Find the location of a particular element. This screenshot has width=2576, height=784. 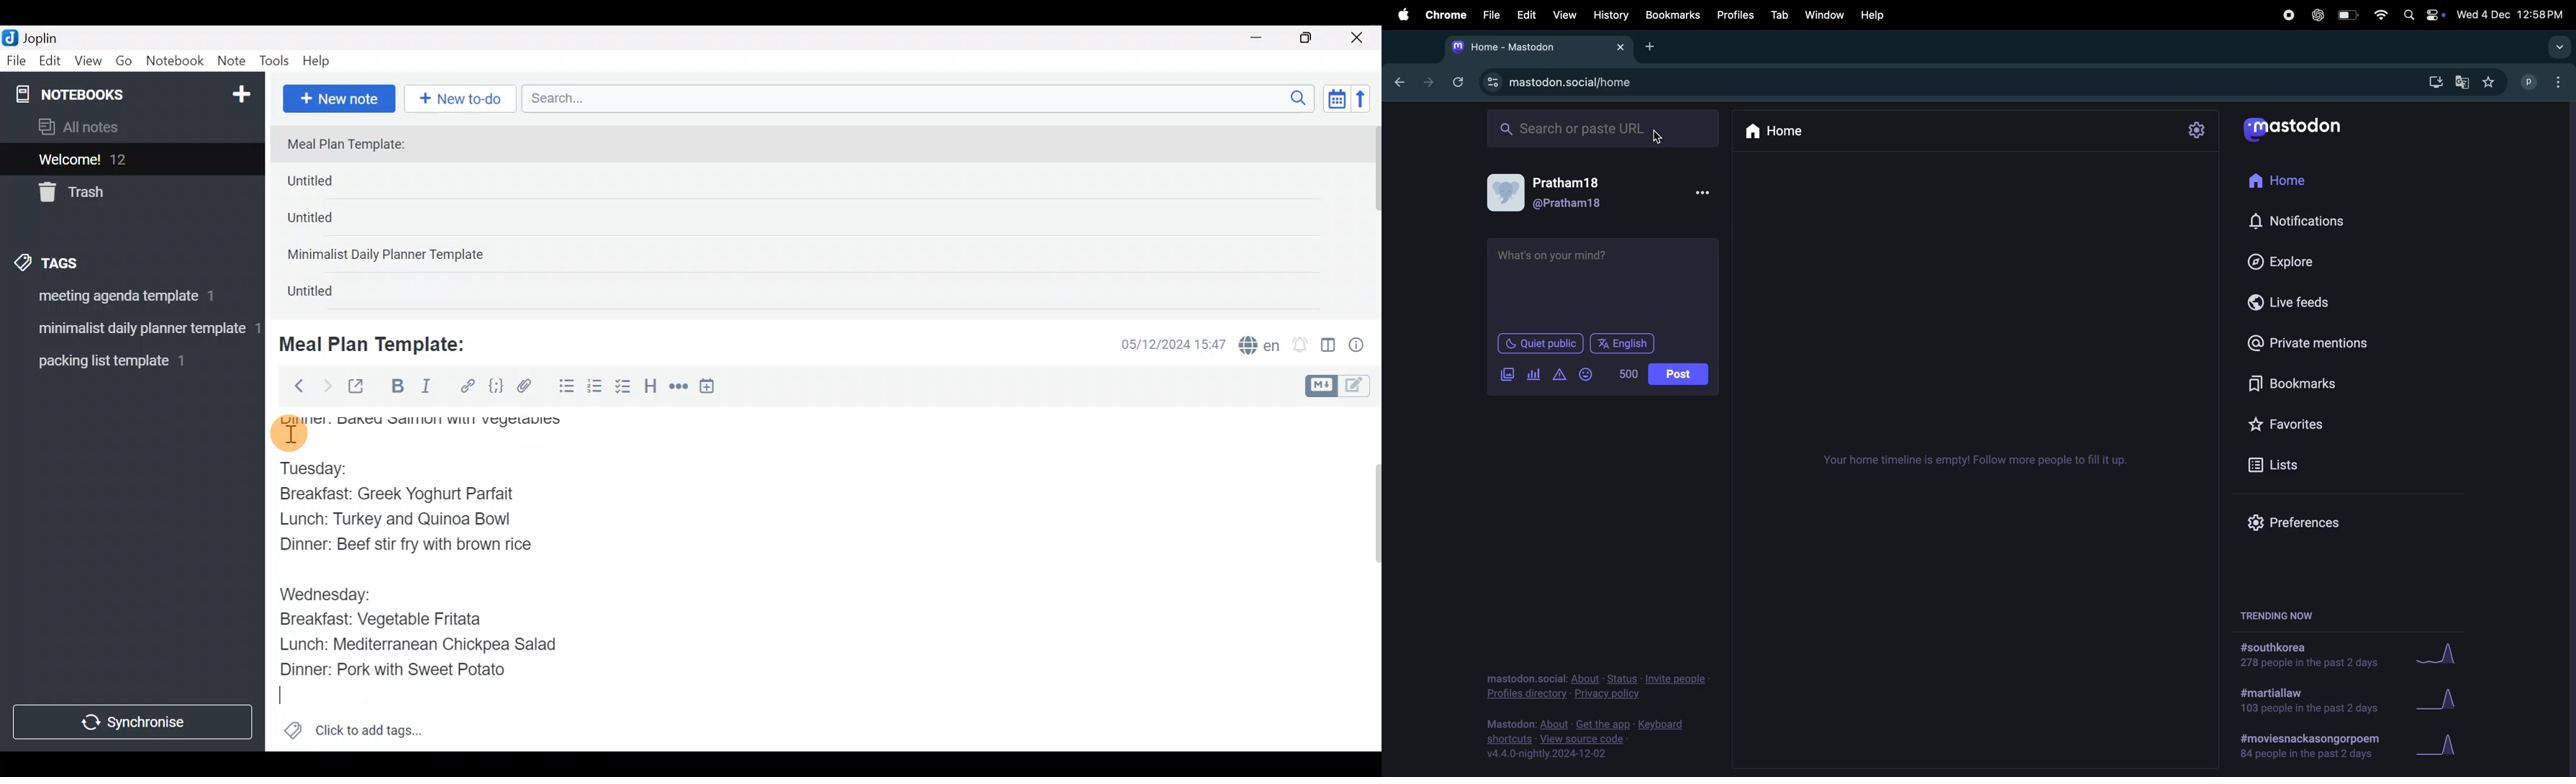

Toggle editor layout is located at coordinates (1329, 347).